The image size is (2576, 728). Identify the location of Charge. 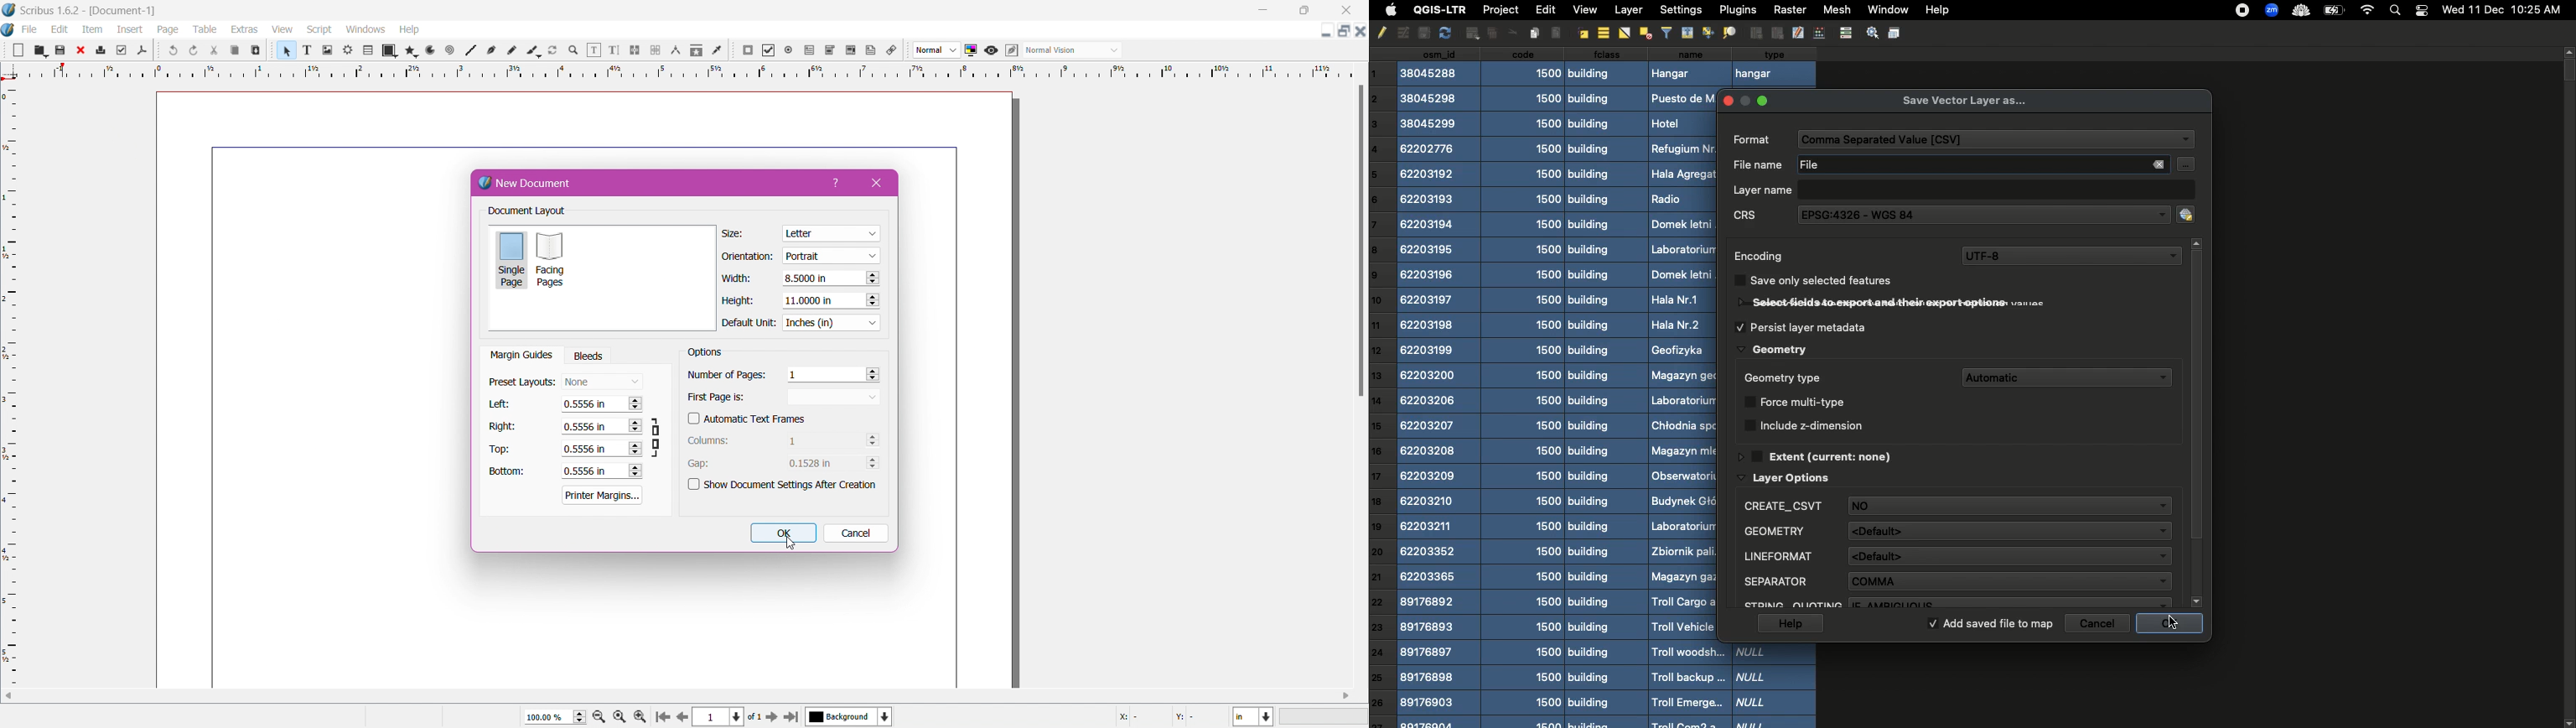
(2333, 11).